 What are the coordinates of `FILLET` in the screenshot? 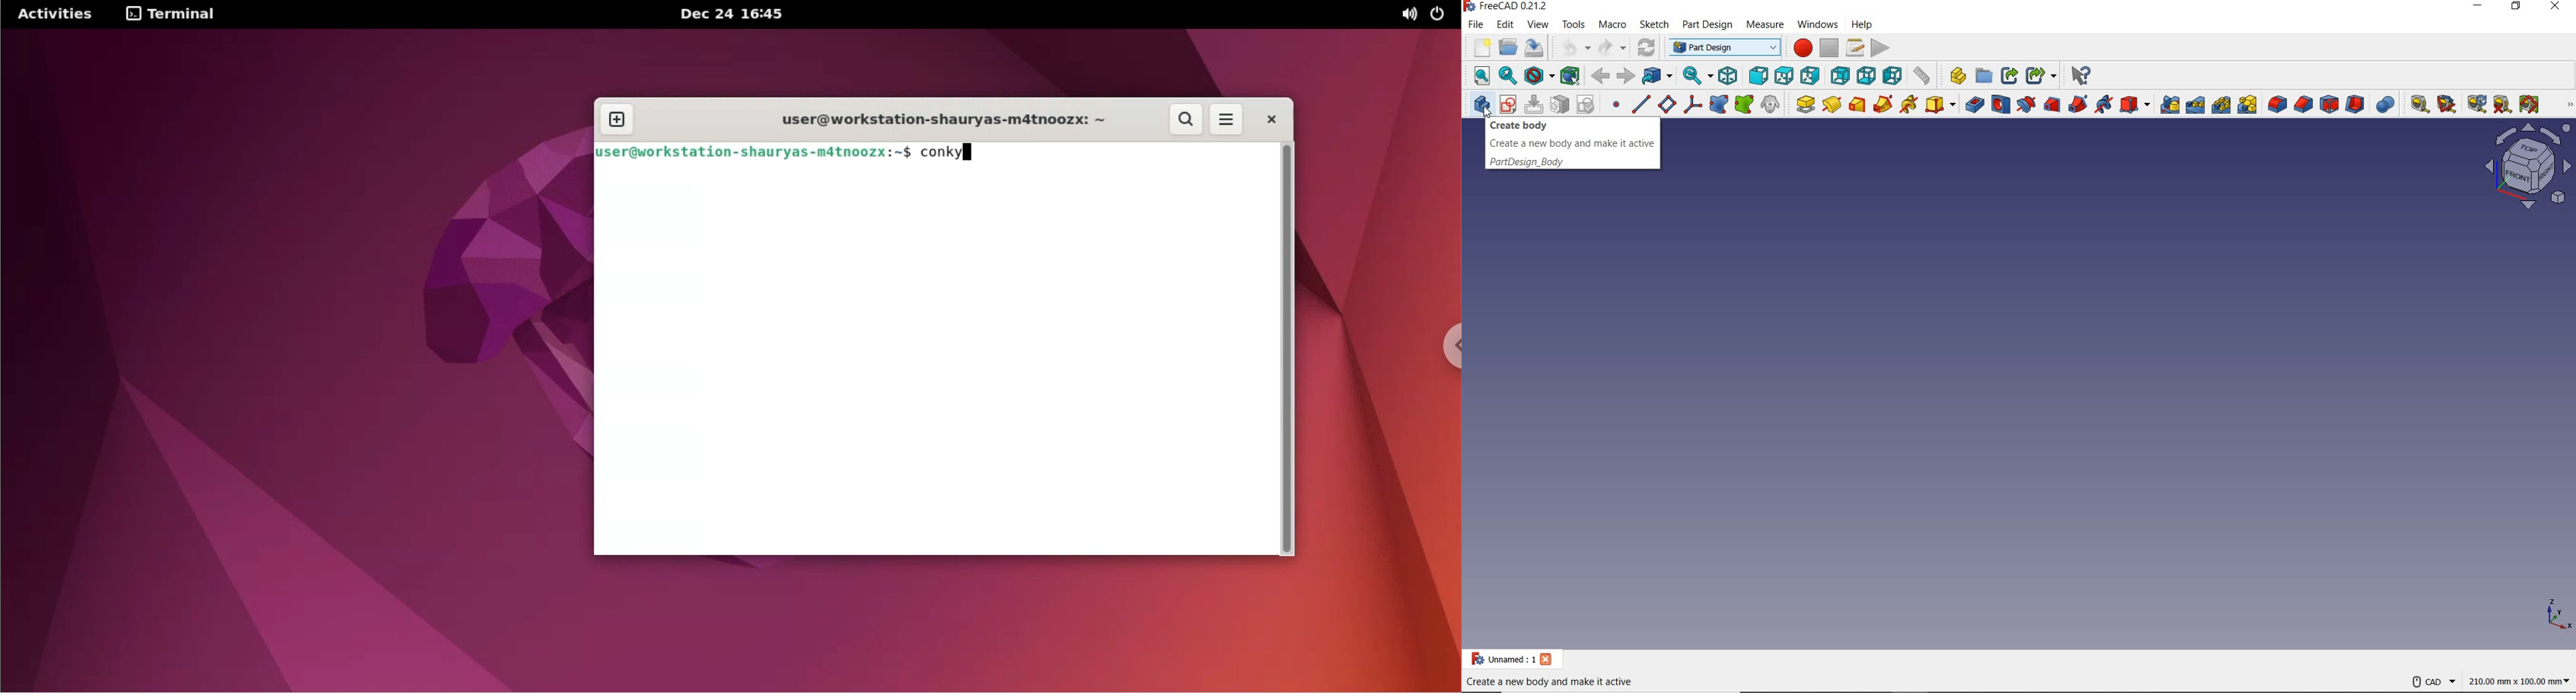 It's located at (2278, 105).